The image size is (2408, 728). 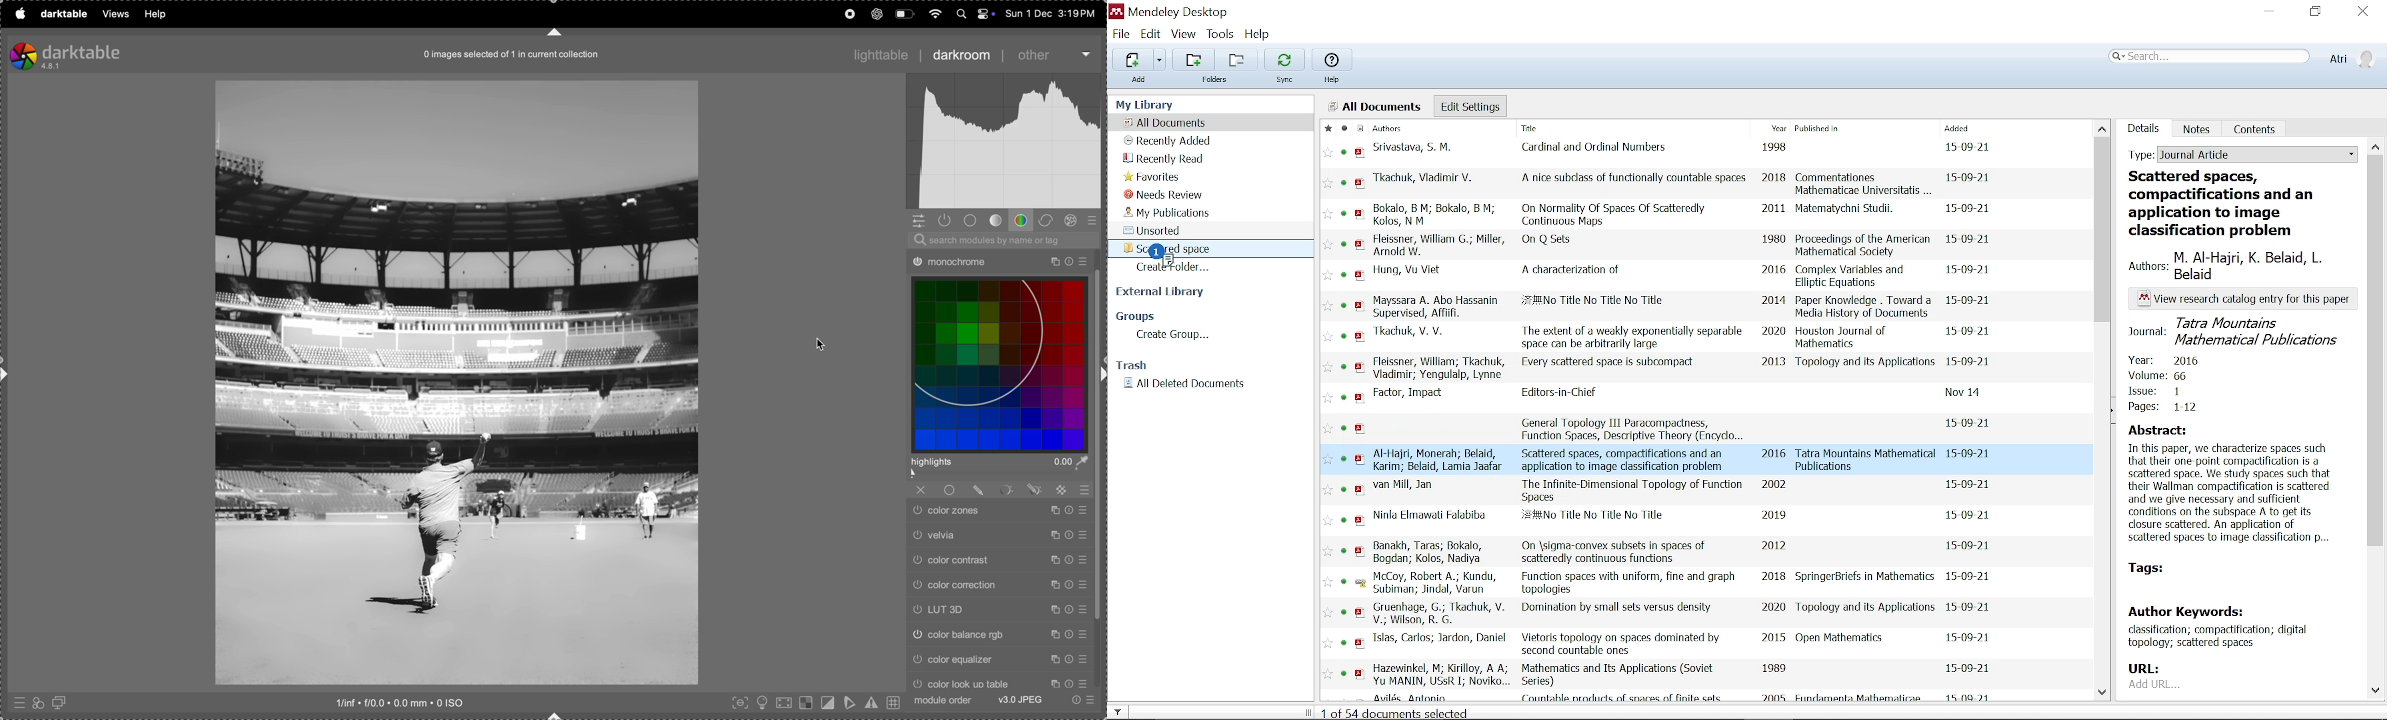 What do you see at coordinates (1286, 81) in the screenshot?
I see `sync` at bounding box center [1286, 81].